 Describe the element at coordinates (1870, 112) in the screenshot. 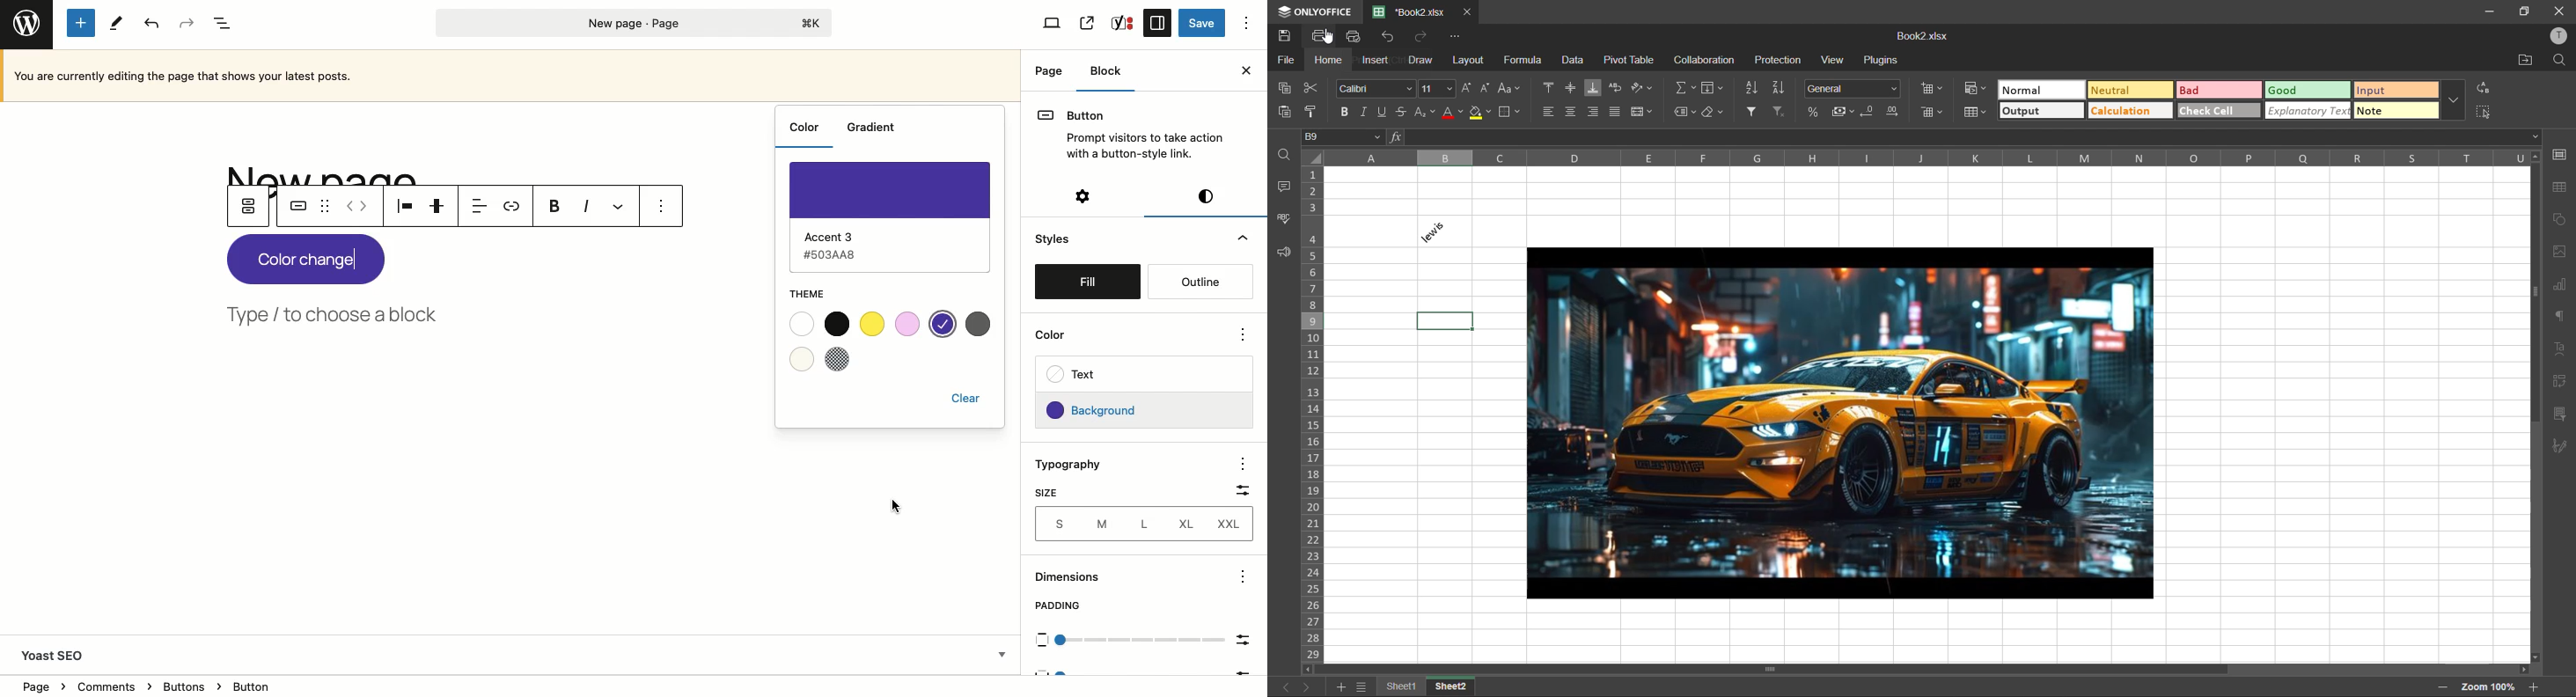

I see `decrease decimal` at that location.